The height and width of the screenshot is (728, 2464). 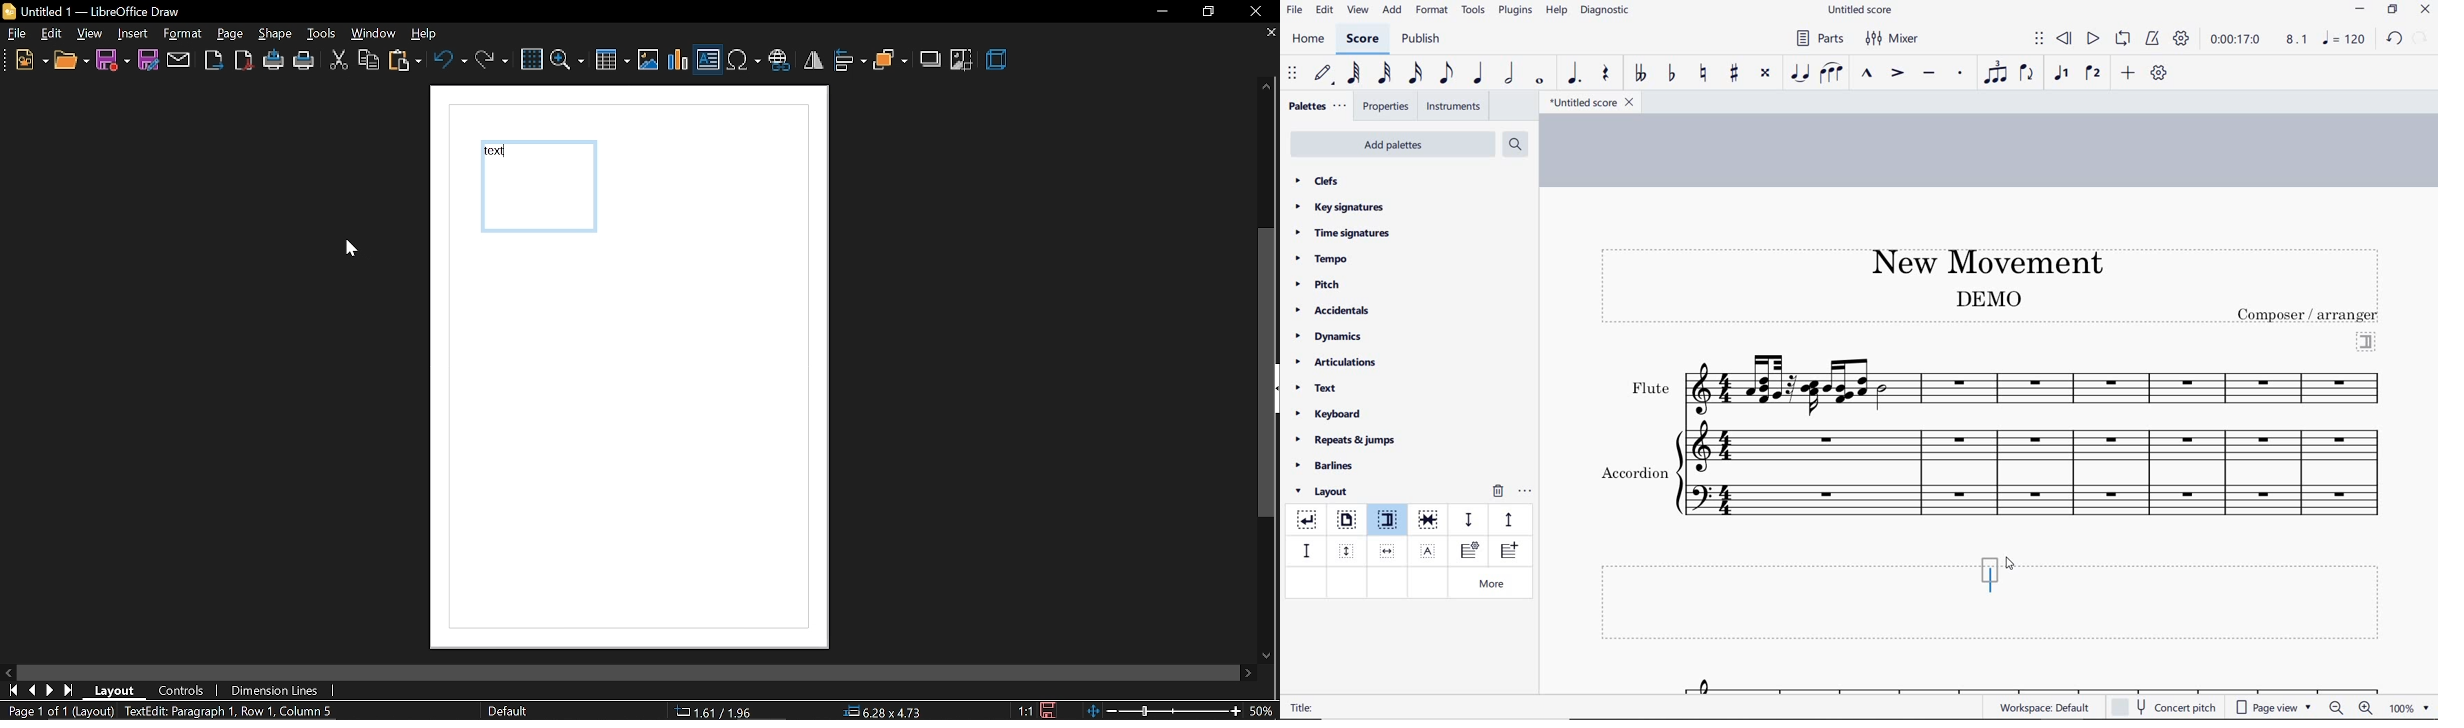 I want to click on close current tab, so click(x=1265, y=33).